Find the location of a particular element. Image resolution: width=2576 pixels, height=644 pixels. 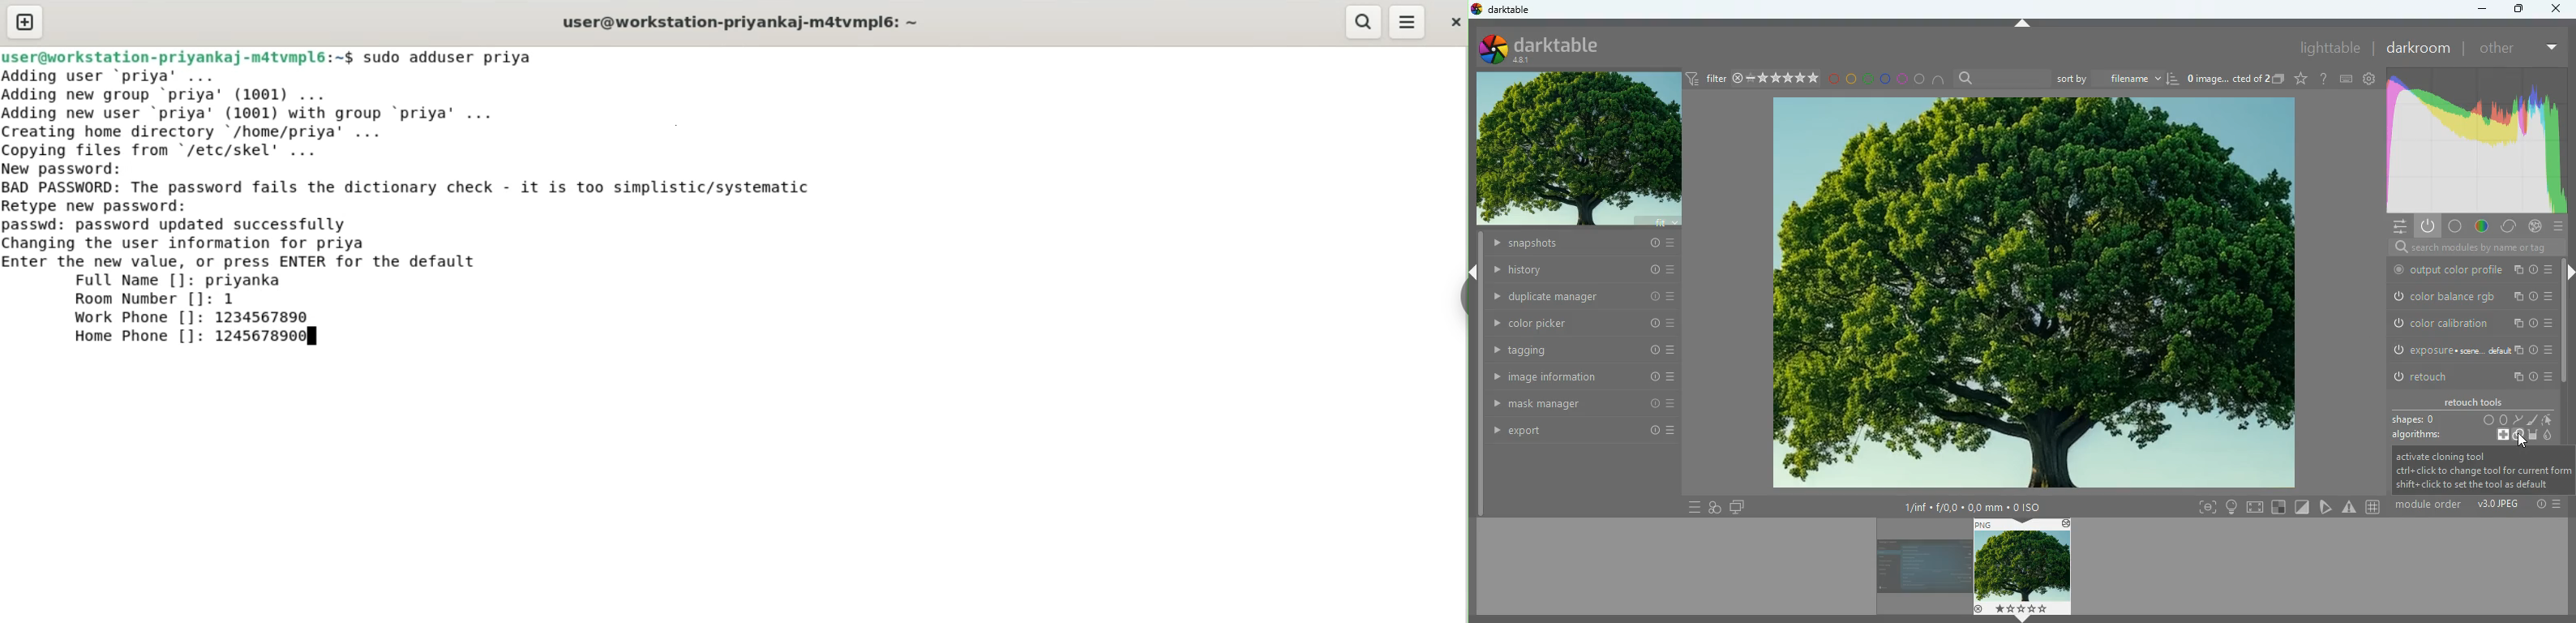

darktable/logo is located at coordinates (1500, 10).